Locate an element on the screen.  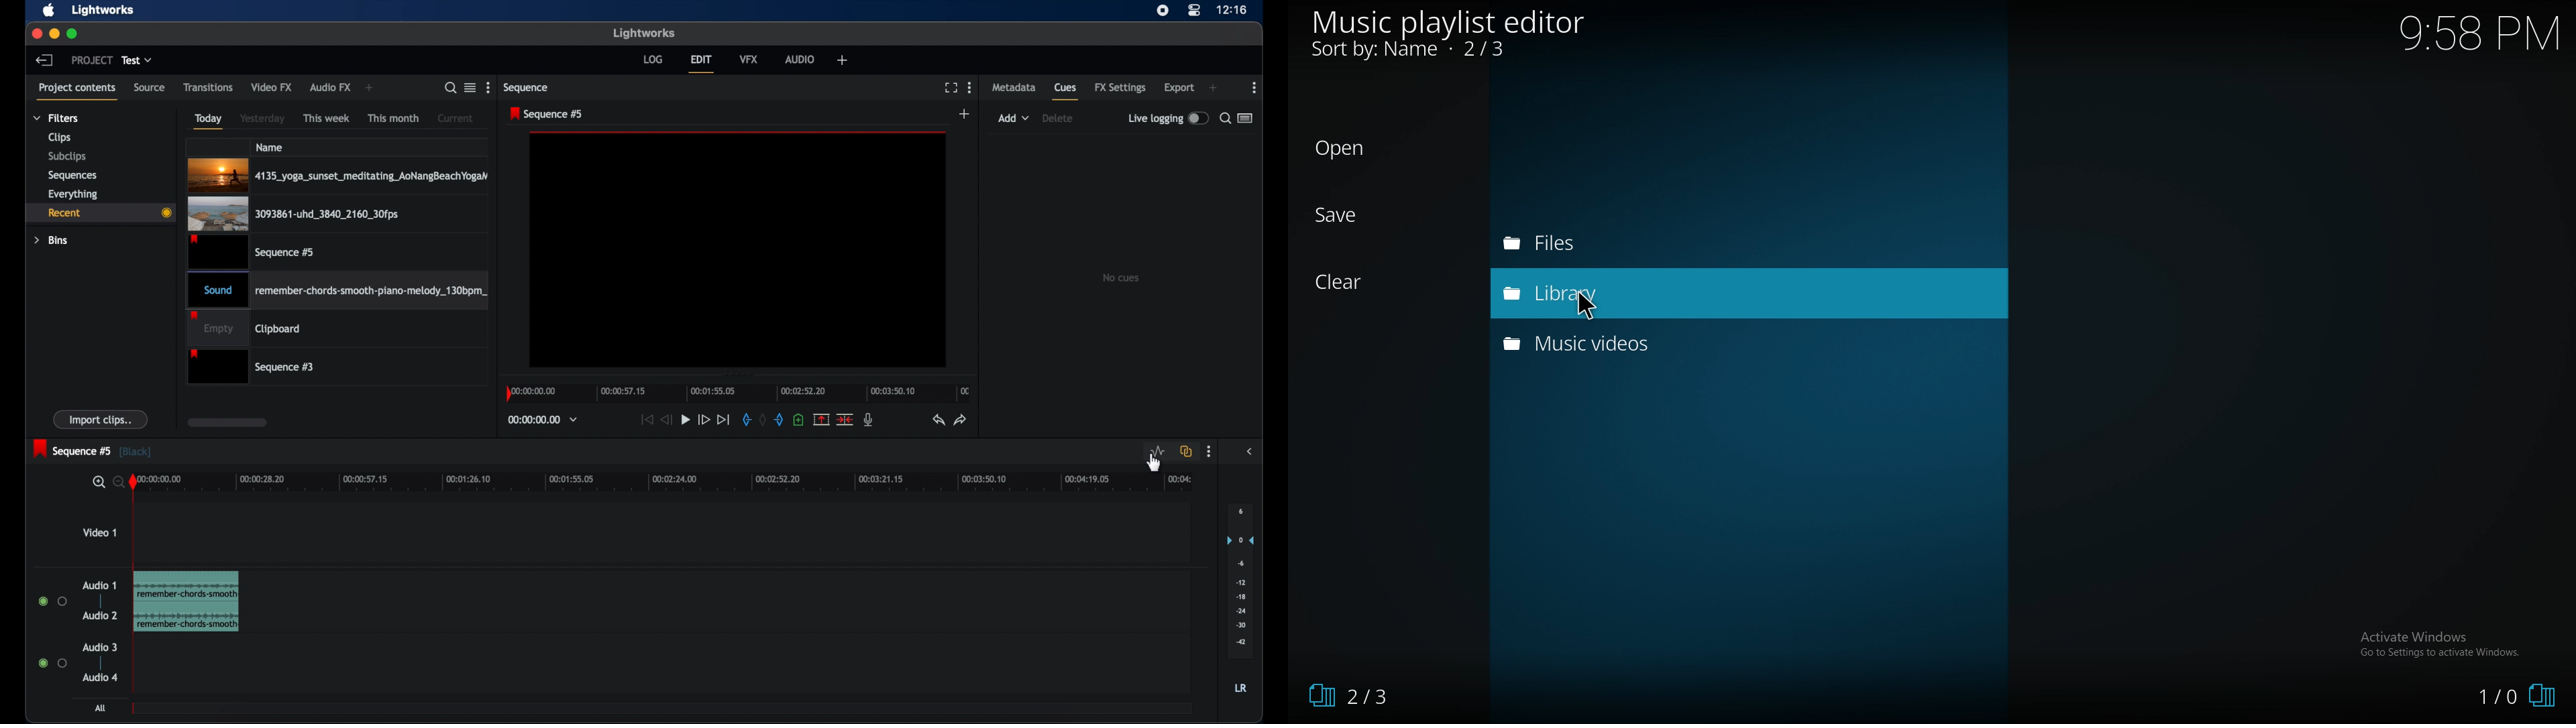
video 1 is located at coordinates (99, 532).